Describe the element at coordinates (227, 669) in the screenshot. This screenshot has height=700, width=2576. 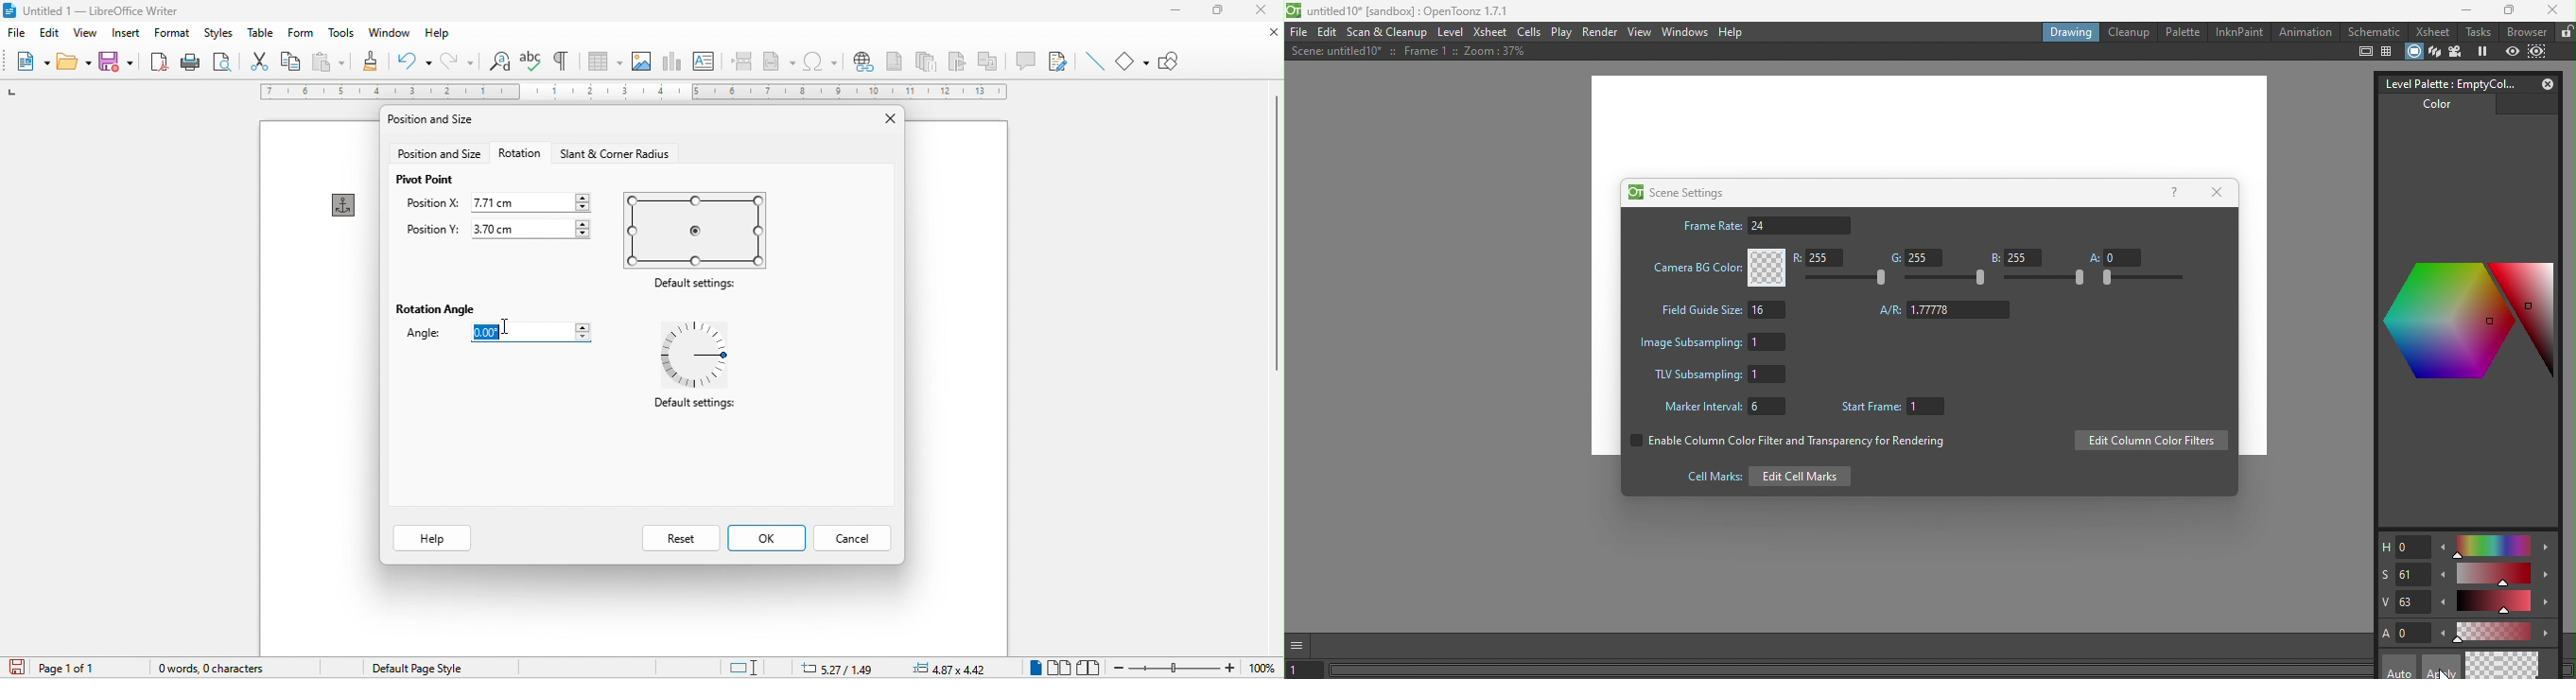
I see `0 words, o character` at that location.